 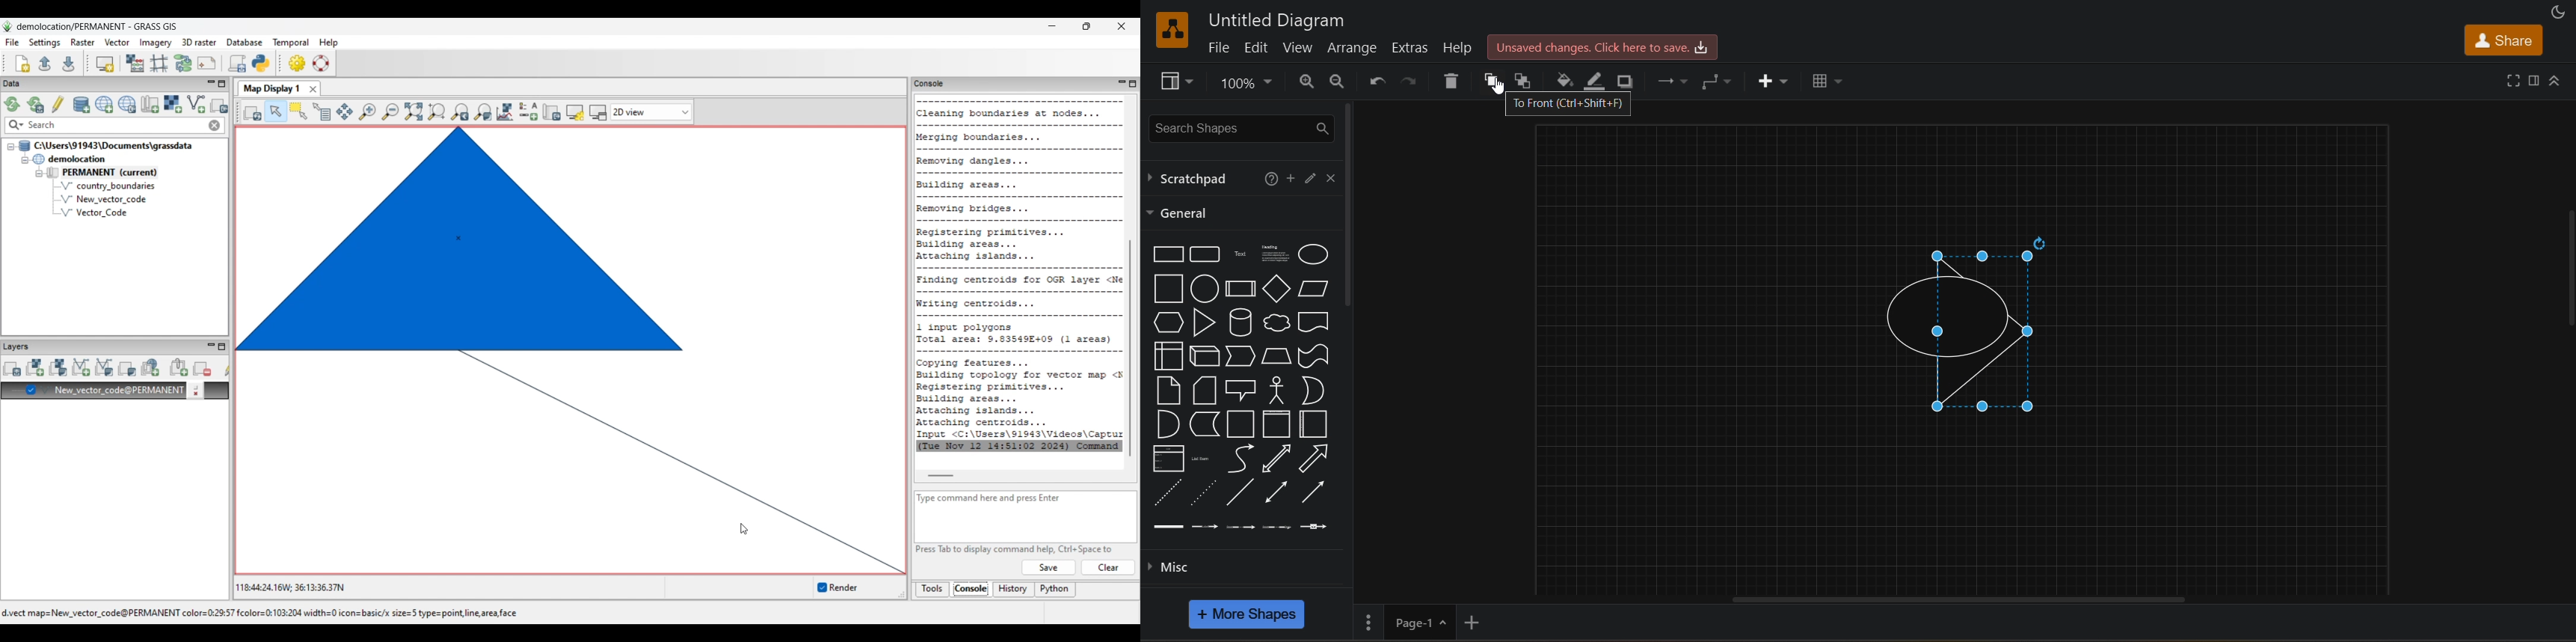 I want to click on edit, so click(x=1309, y=177).